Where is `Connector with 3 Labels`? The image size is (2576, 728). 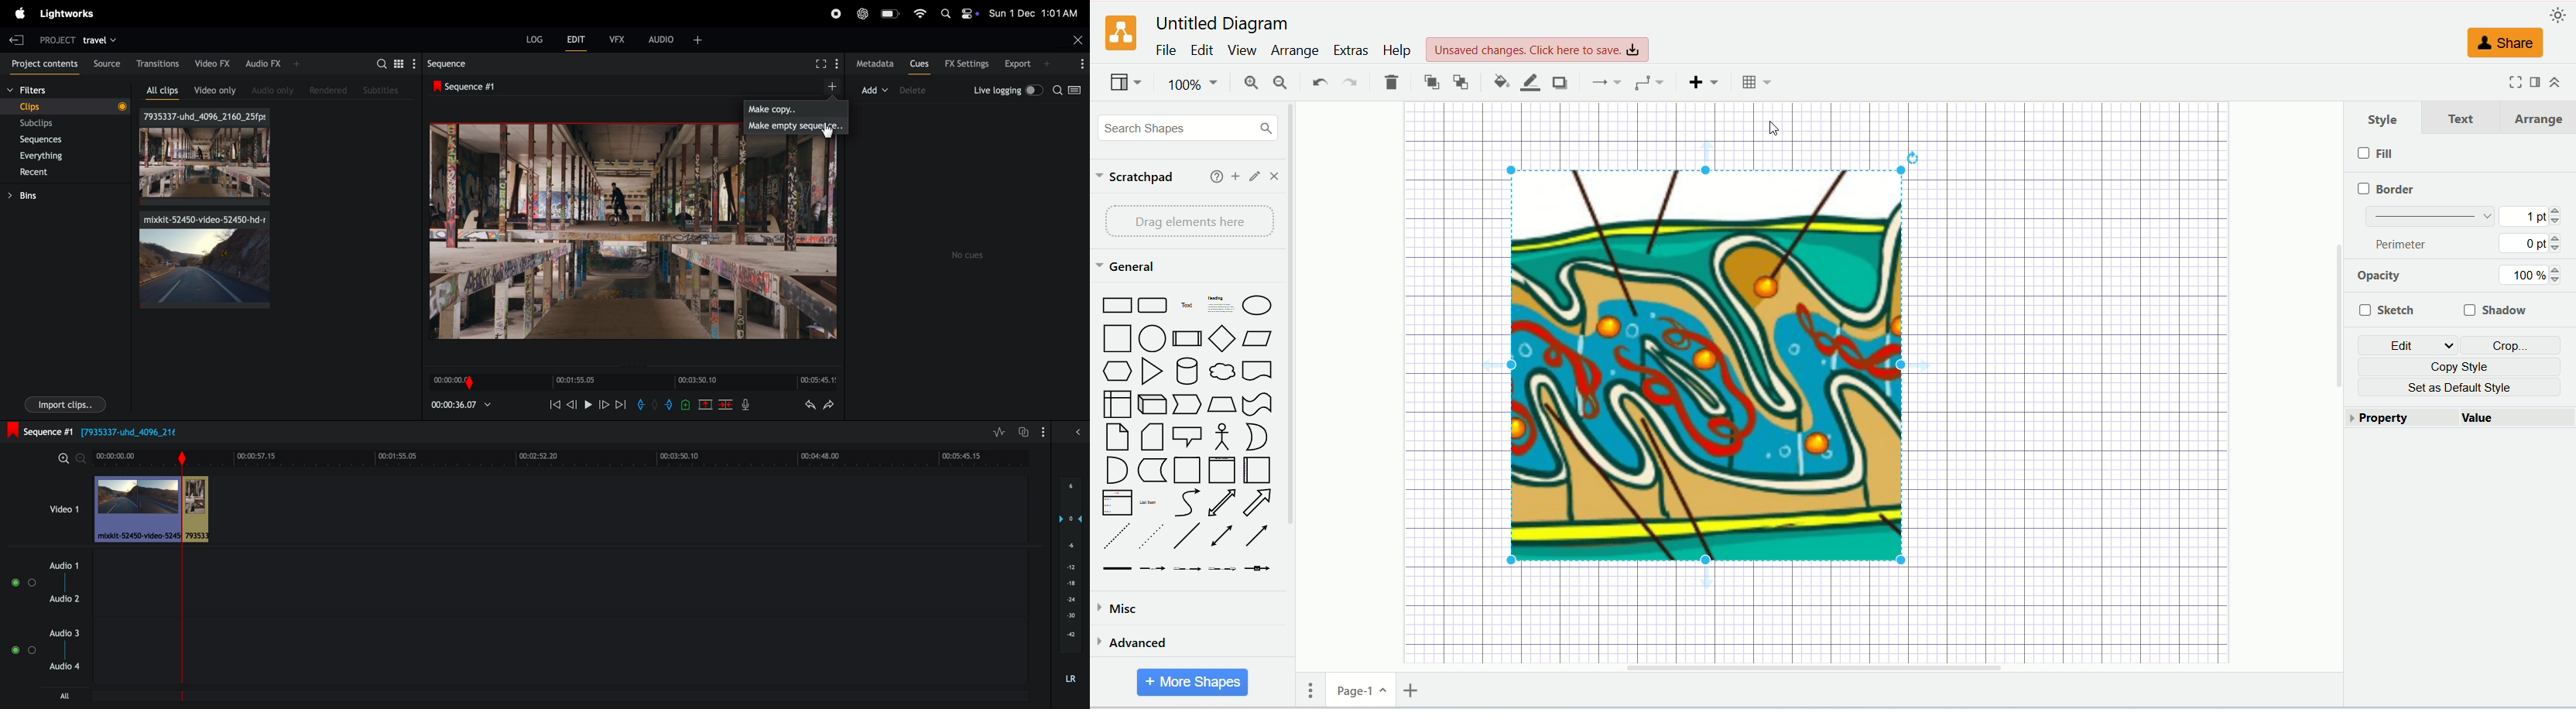
Connector with 3 Labels is located at coordinates (1224, 570).